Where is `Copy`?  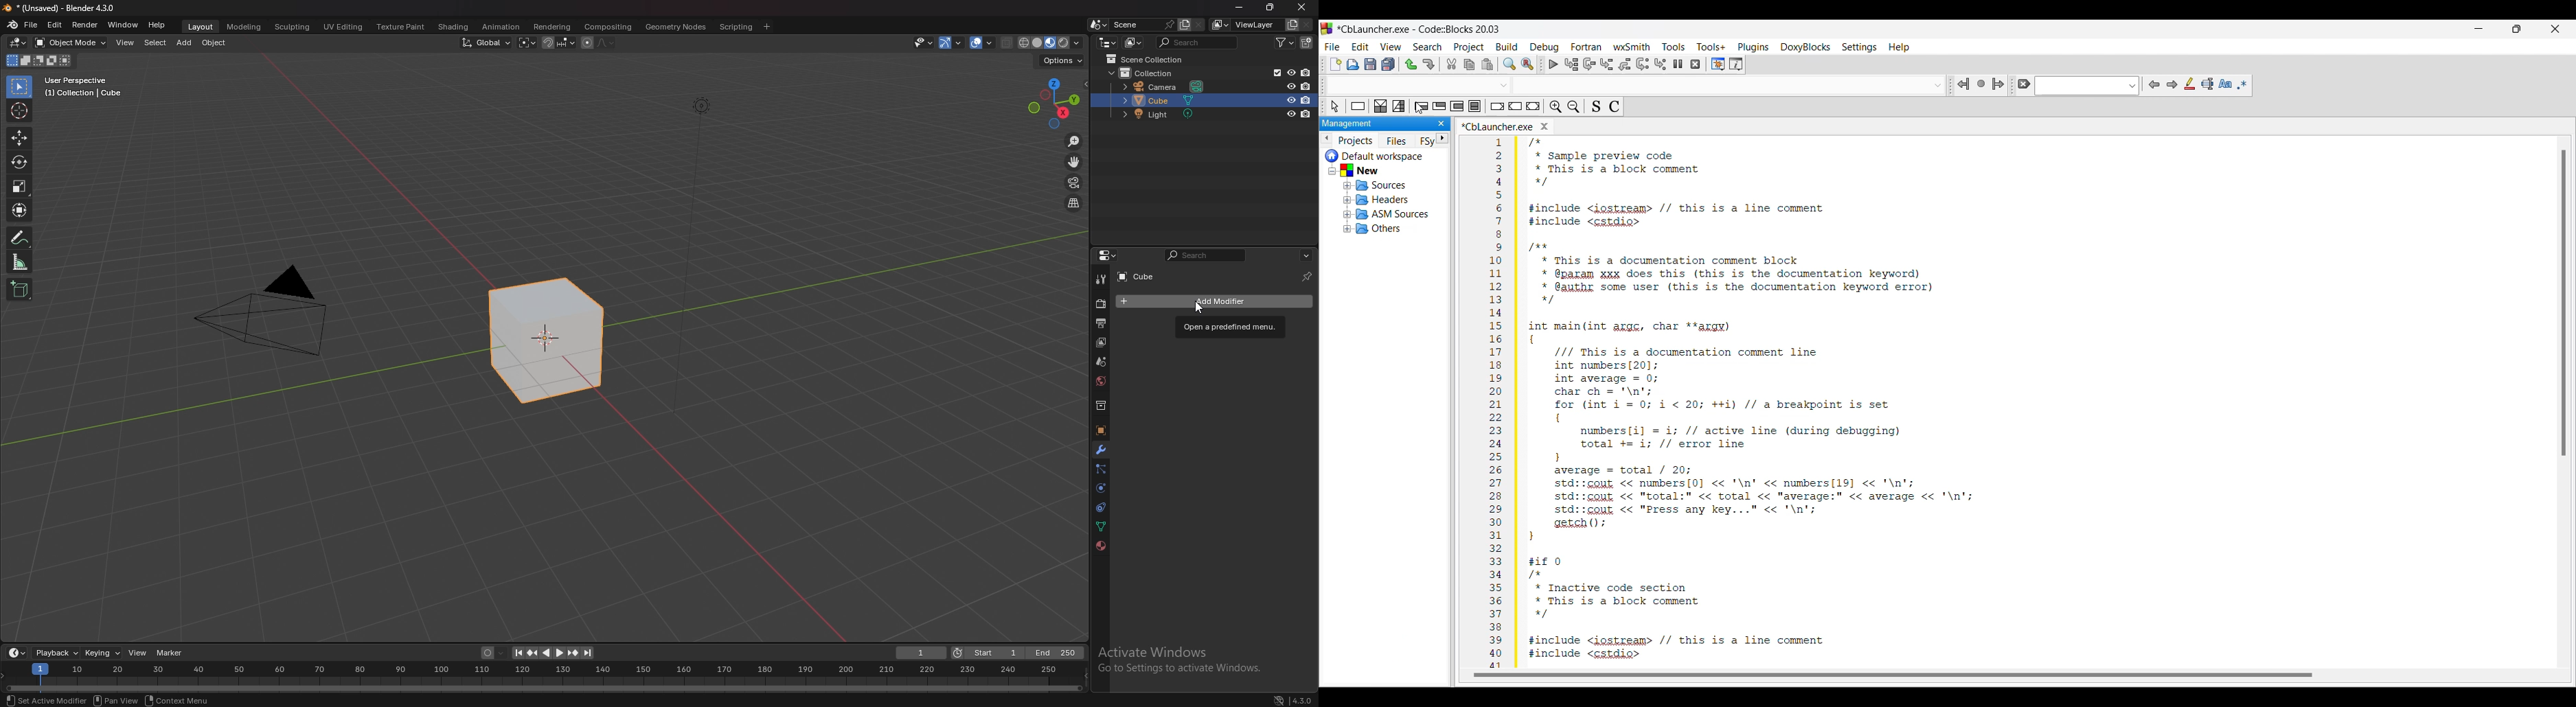 Copy is located at coordinates (1469, 64).